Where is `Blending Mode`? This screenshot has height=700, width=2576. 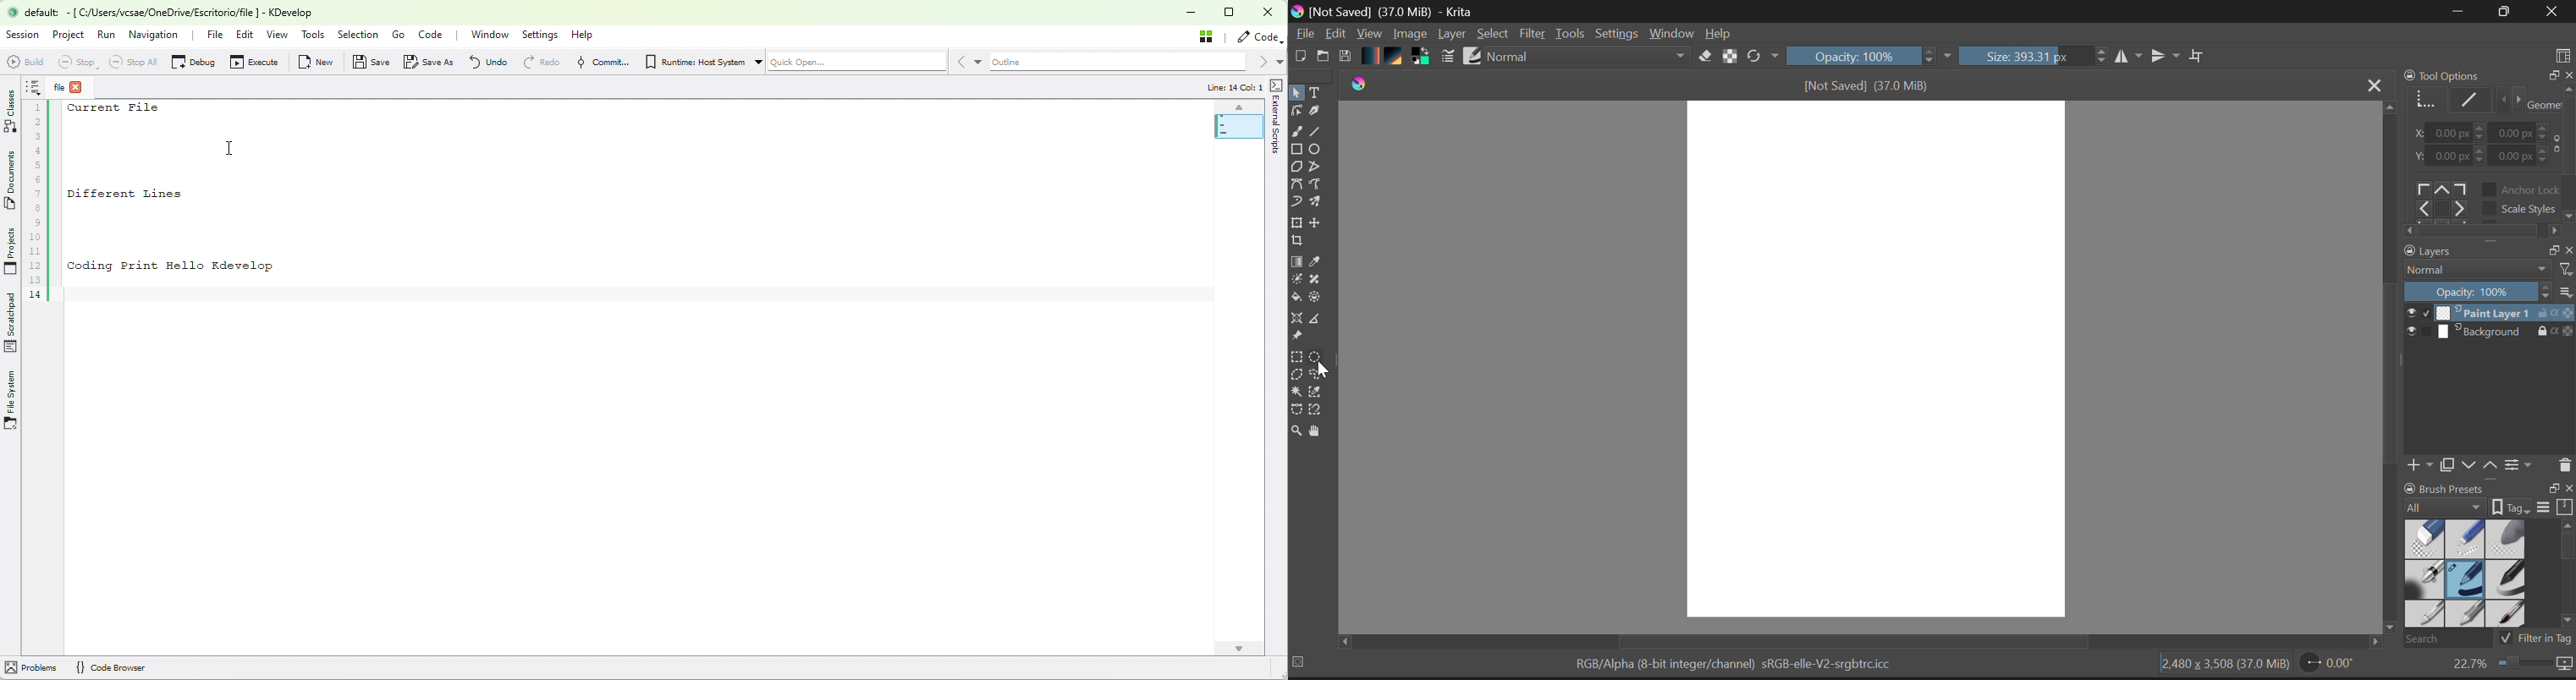 Blending Mode is located at coordinates (1587, 58).